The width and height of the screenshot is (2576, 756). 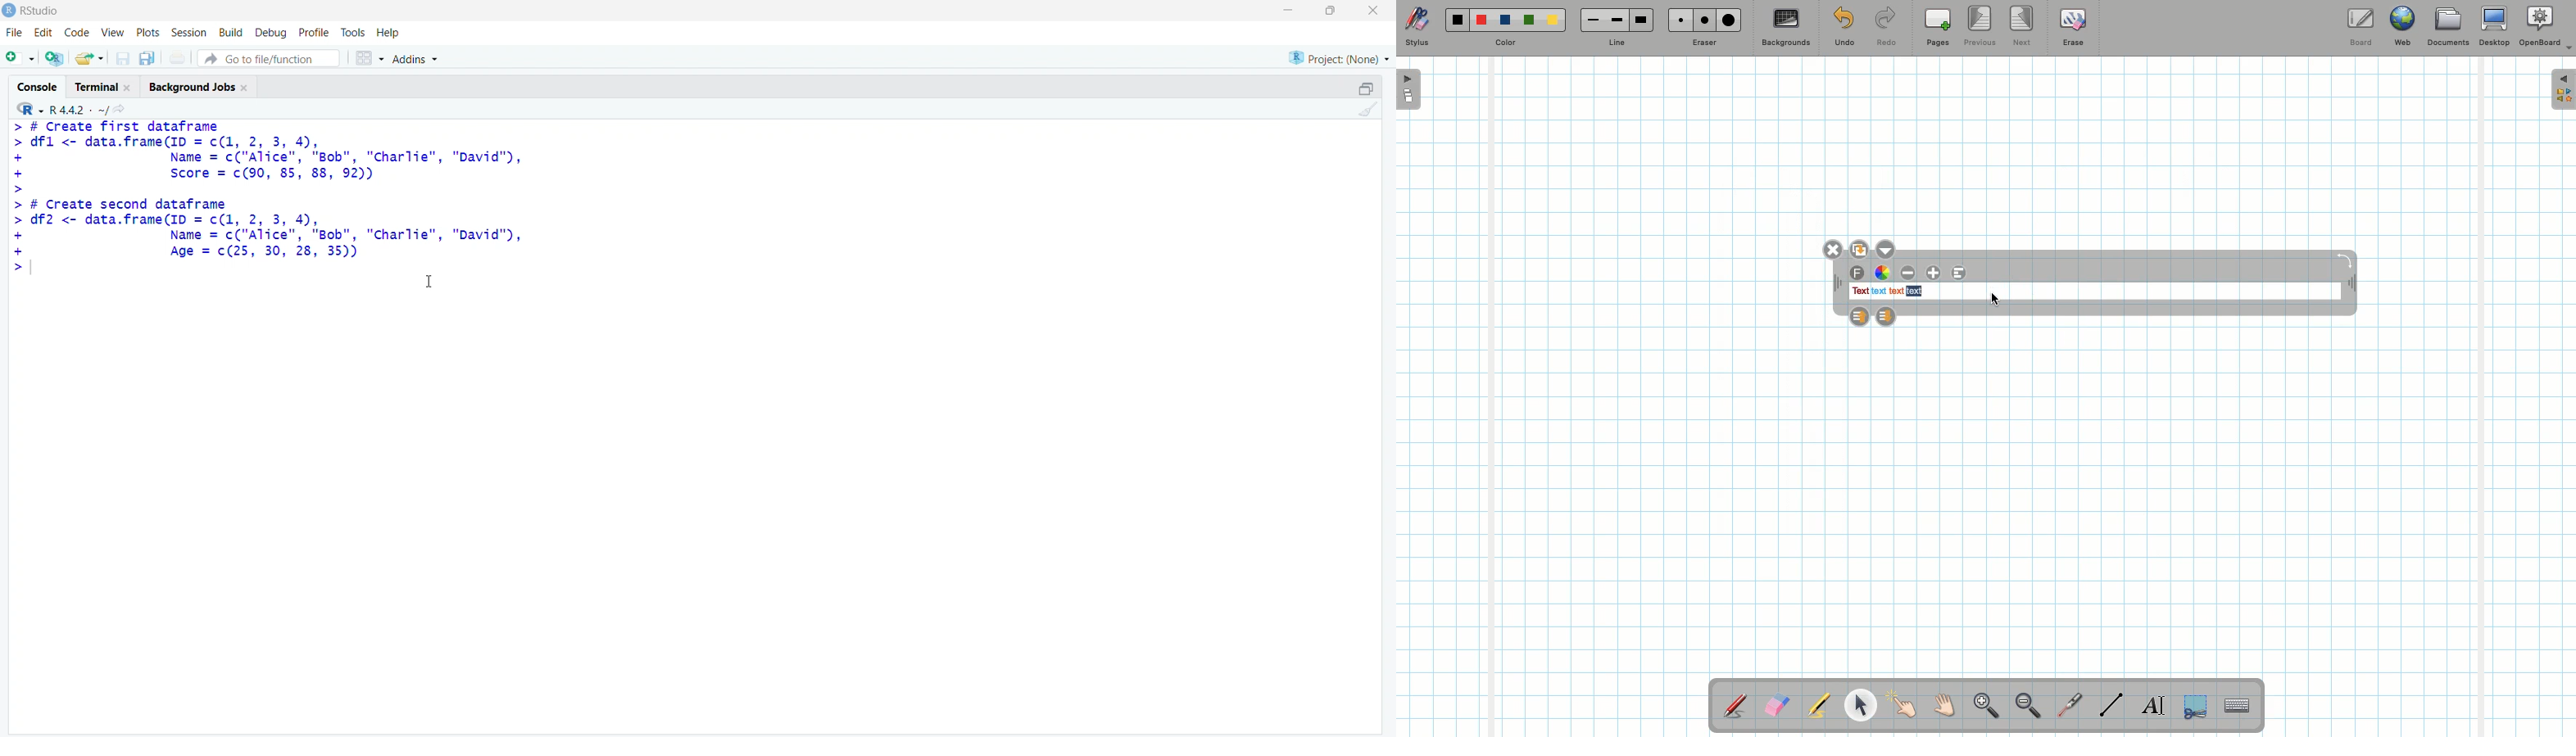 What do you see at coordinates (430, 281) in the screenshot?
I see `cursor` at bounding box center [430, 281].